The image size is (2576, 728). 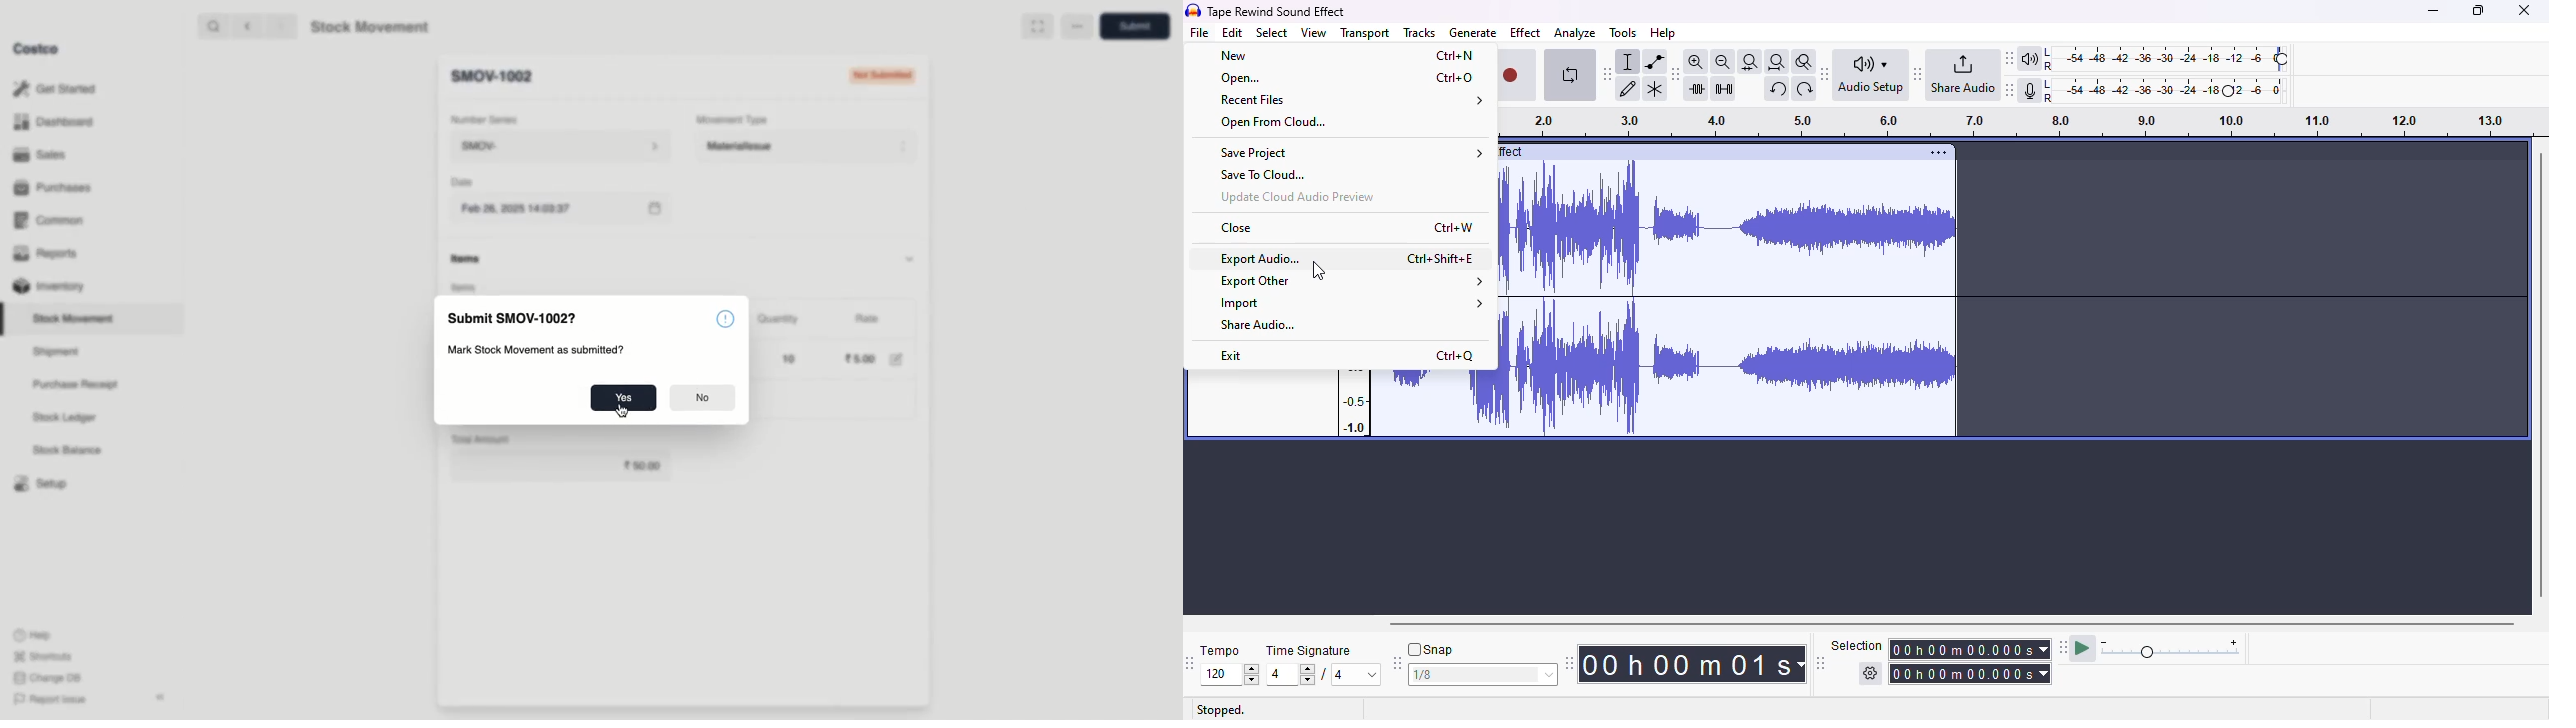 I want to click on audacity recording meter toolbar, so click(x=2148, y=90).